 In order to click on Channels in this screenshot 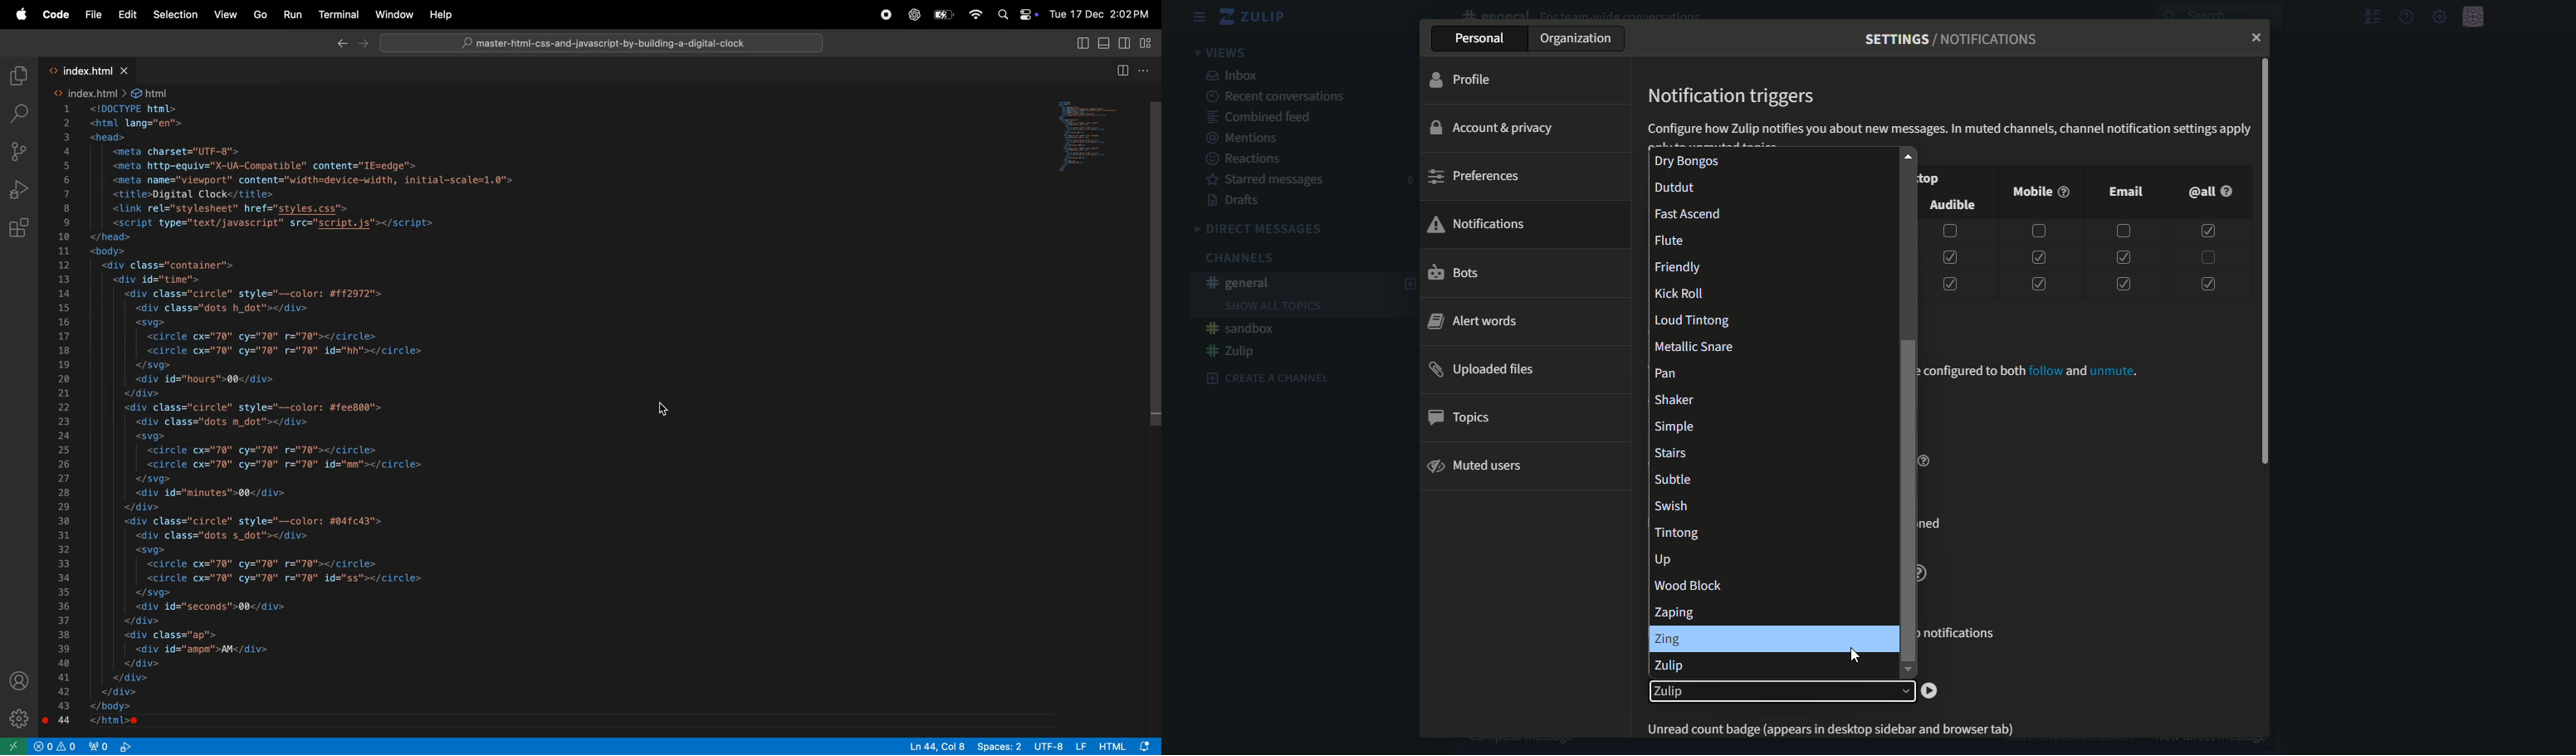, I will do `click(1238, 258)`.